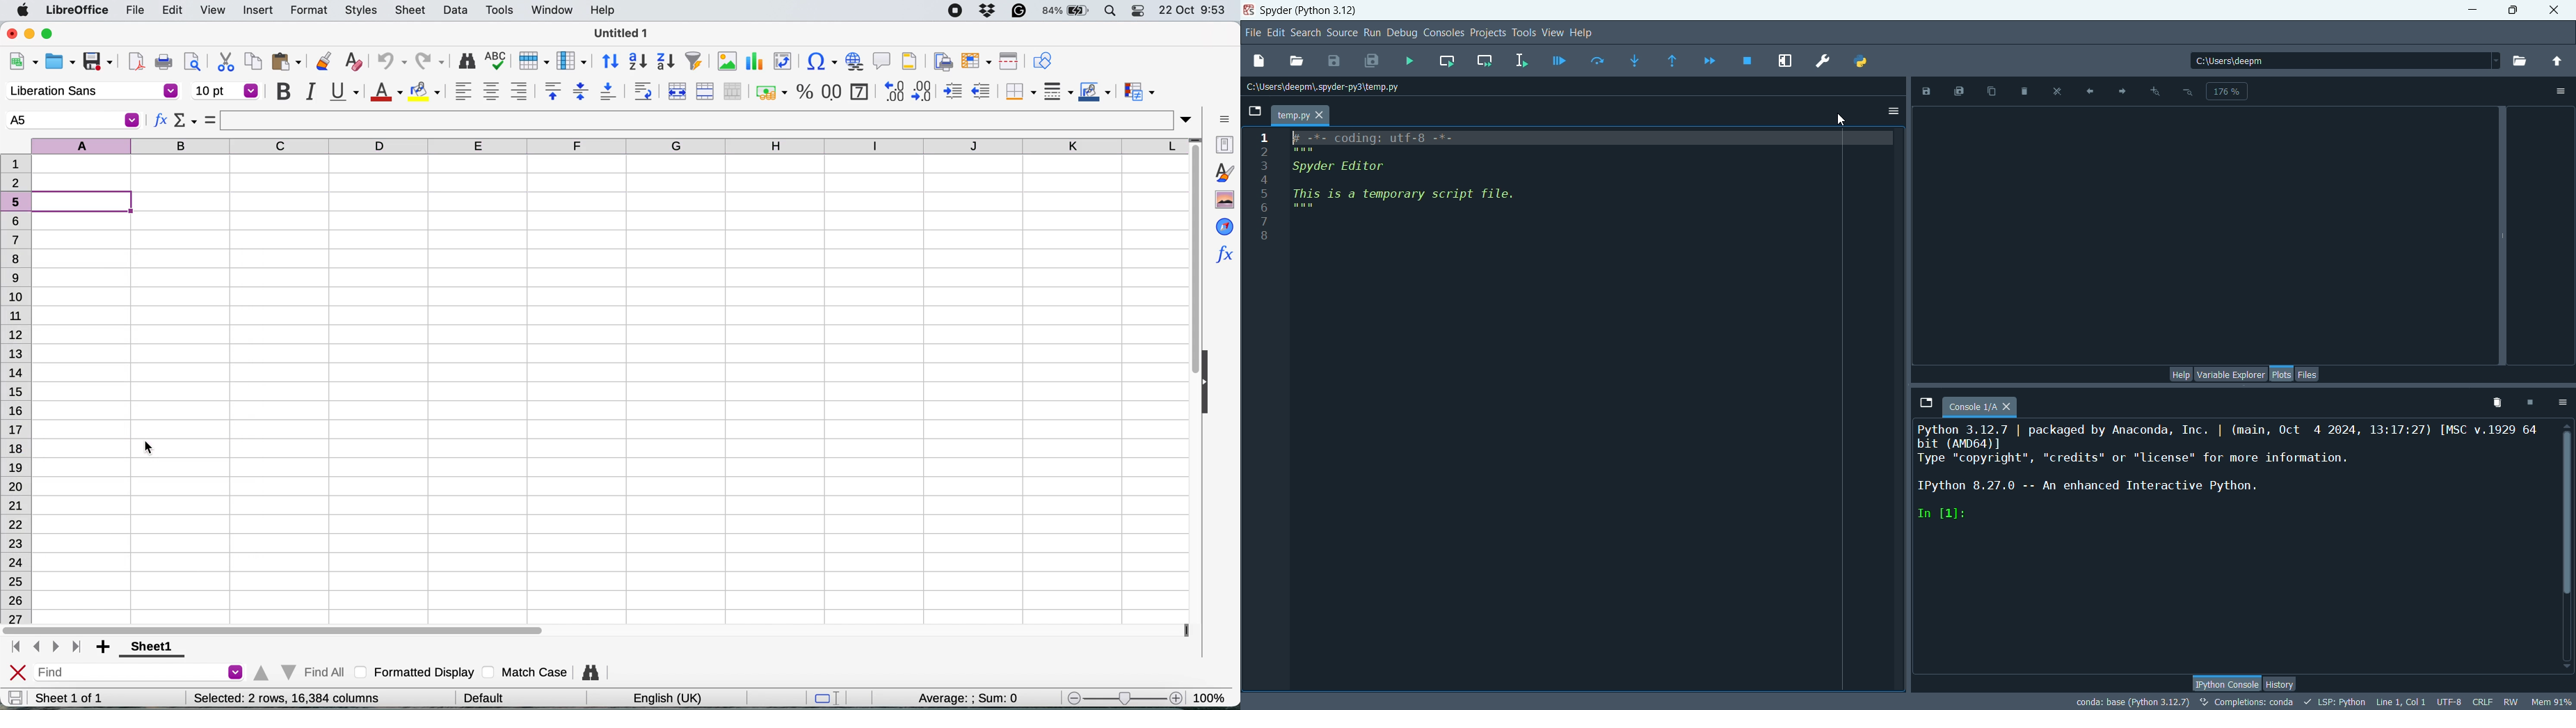 The image size is (2576, 728). Describe the element at coordinates (694, 61) in the screenshot. I see `autofilter` at that location.